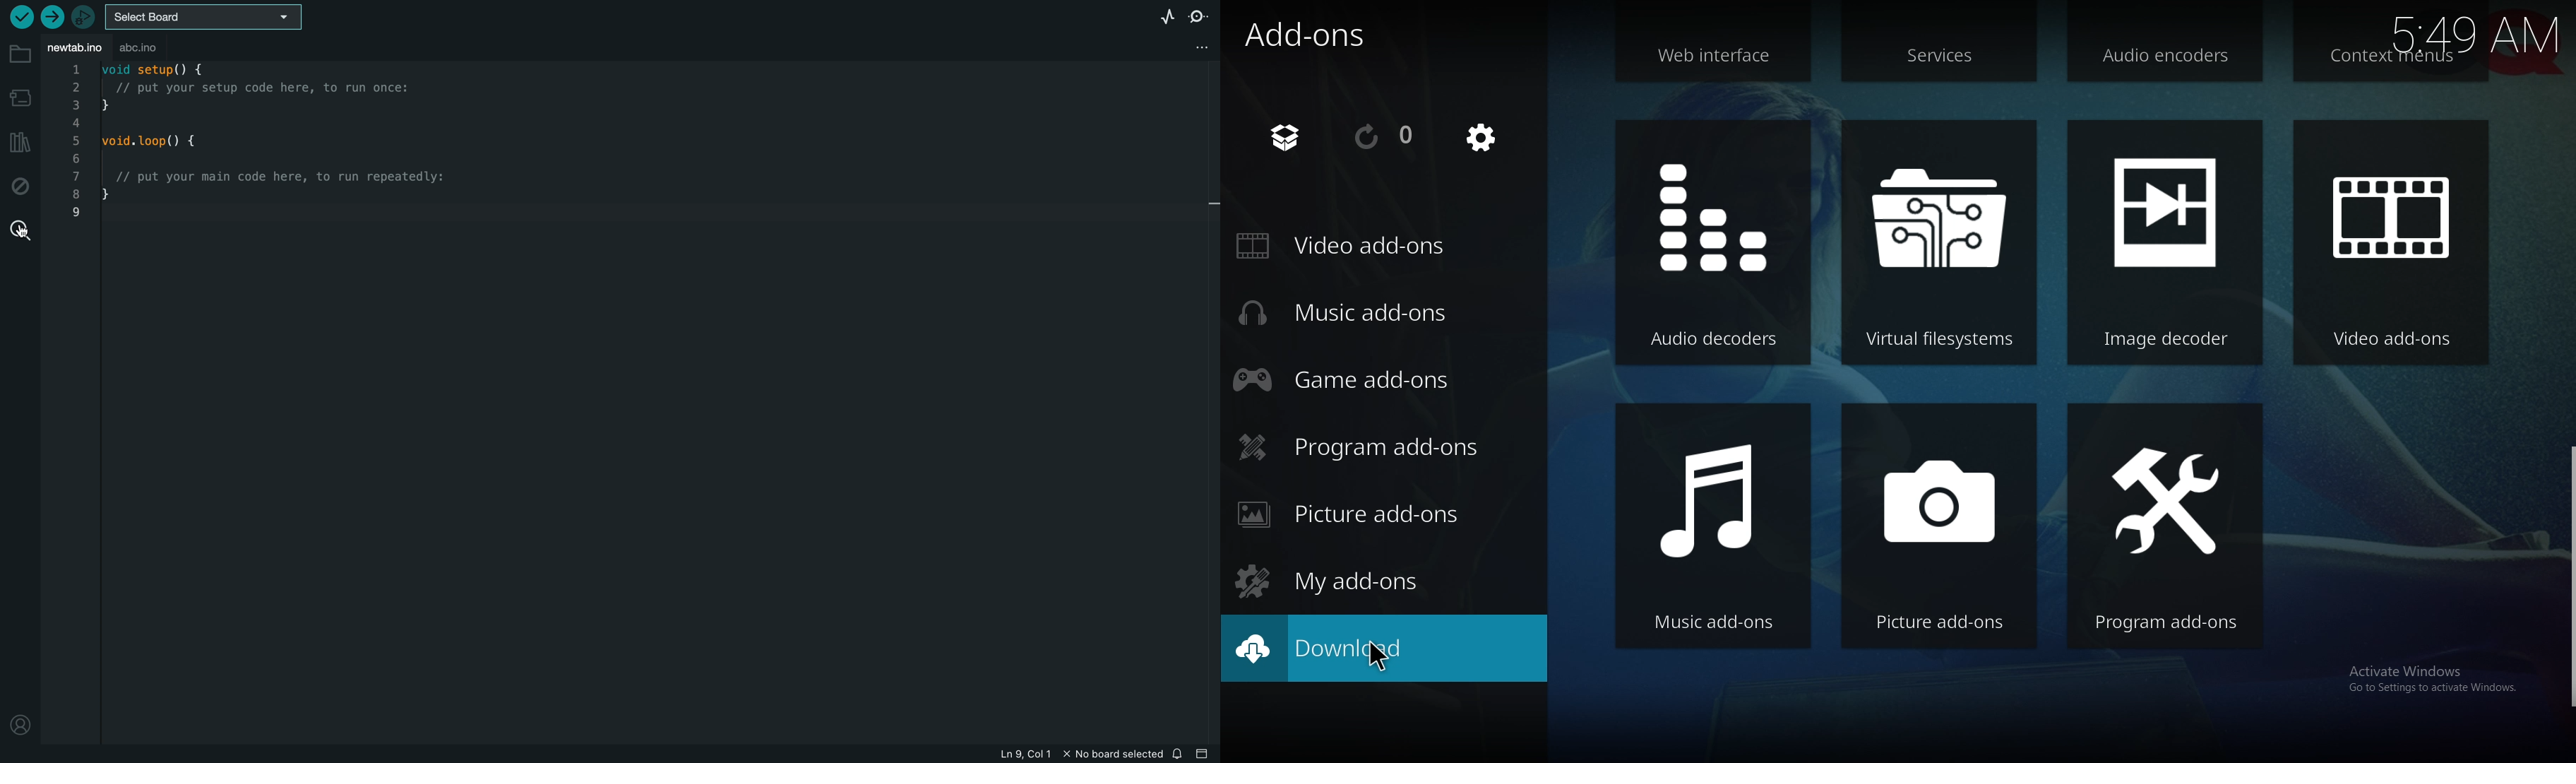  Describe the element at coordinates (1940, 242) in the screenshot. I see `virtual file system` at that location.